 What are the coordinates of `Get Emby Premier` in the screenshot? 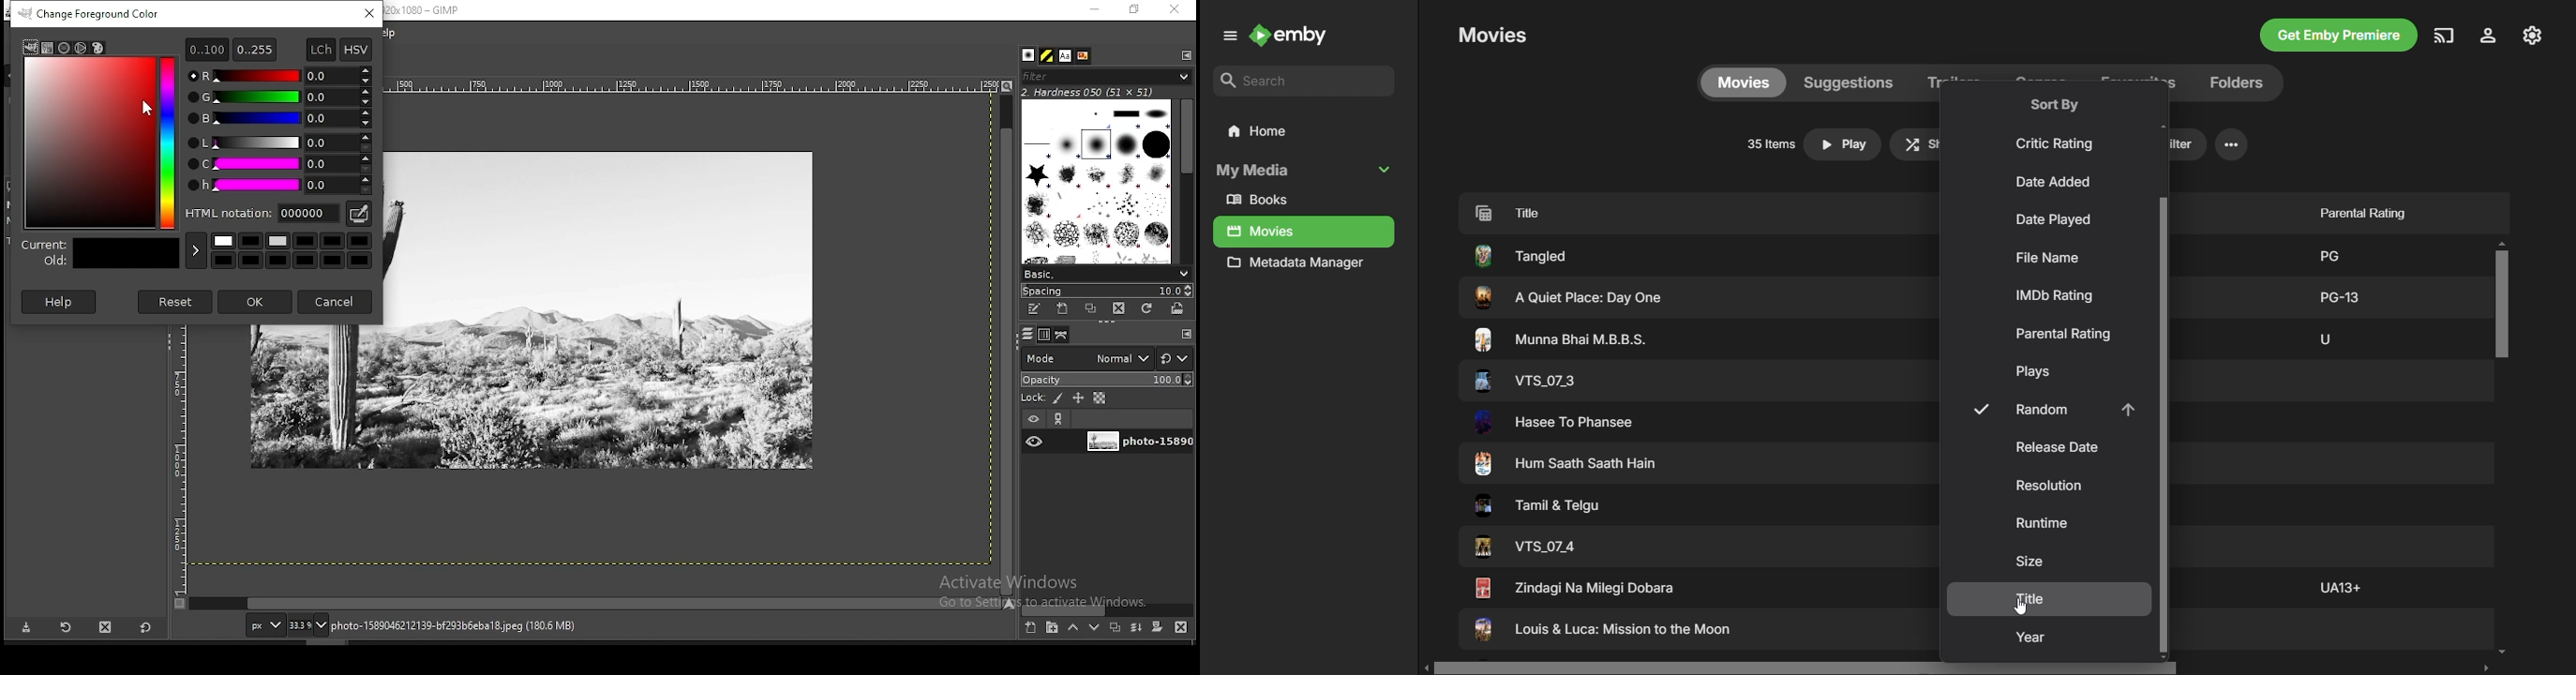 It's located at (2337, 37).